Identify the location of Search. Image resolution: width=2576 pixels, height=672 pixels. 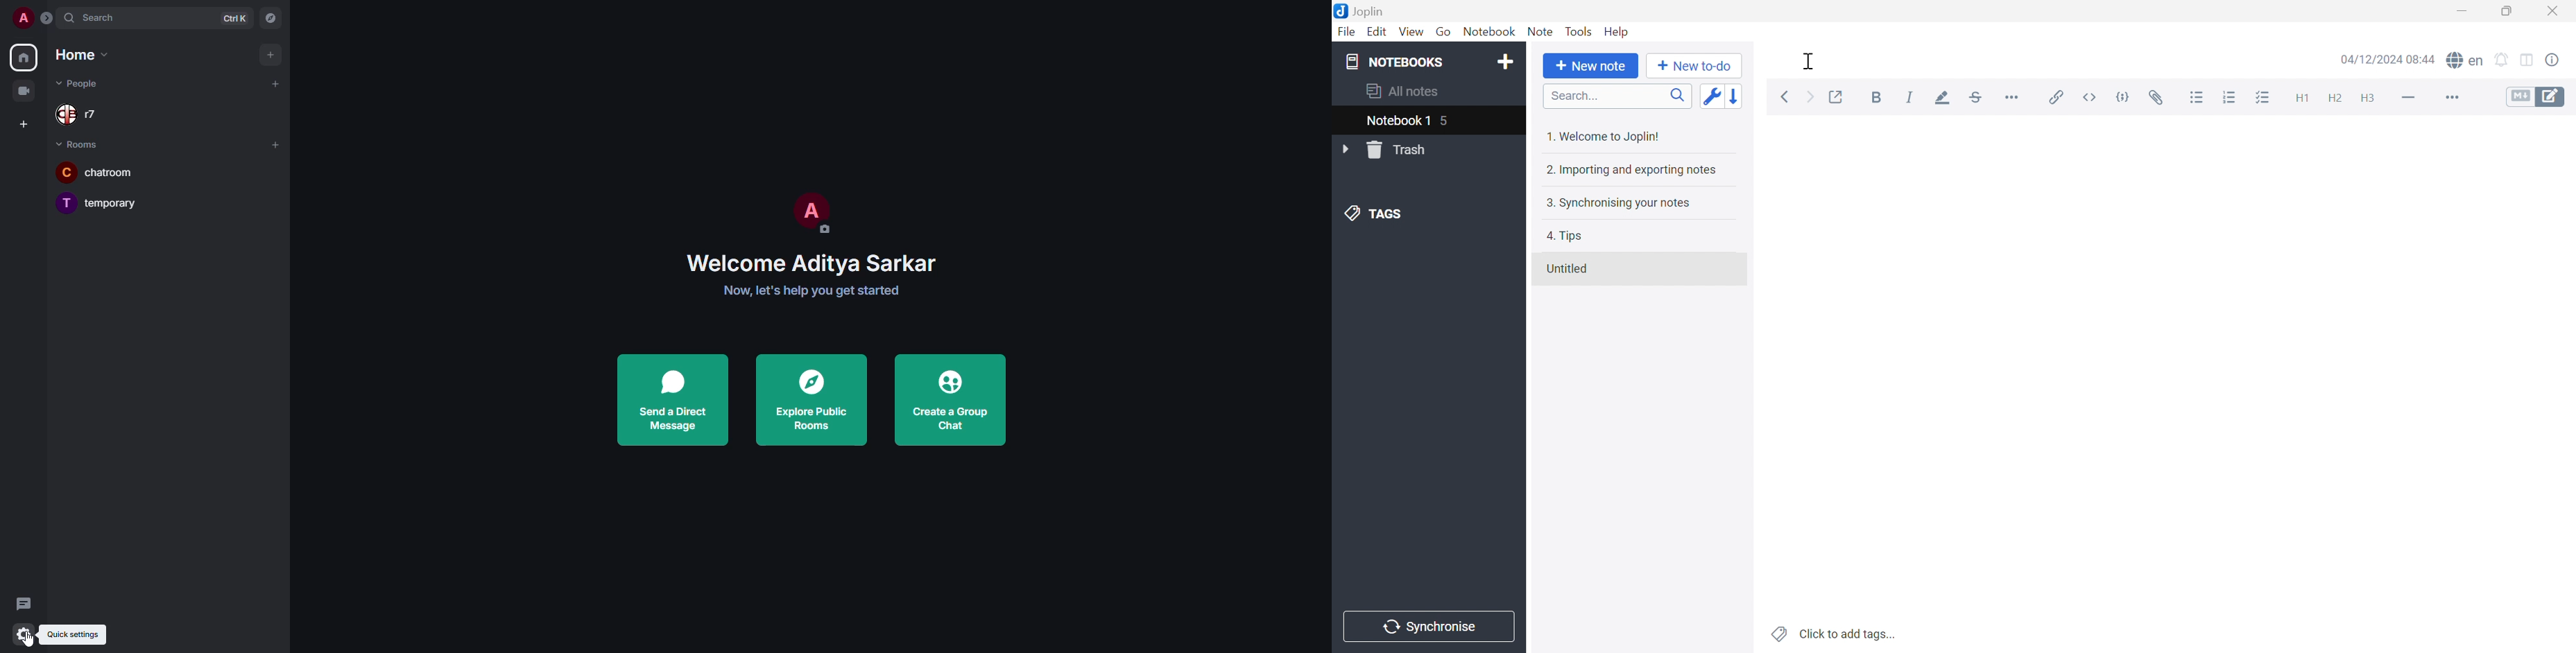
(1619, 97).